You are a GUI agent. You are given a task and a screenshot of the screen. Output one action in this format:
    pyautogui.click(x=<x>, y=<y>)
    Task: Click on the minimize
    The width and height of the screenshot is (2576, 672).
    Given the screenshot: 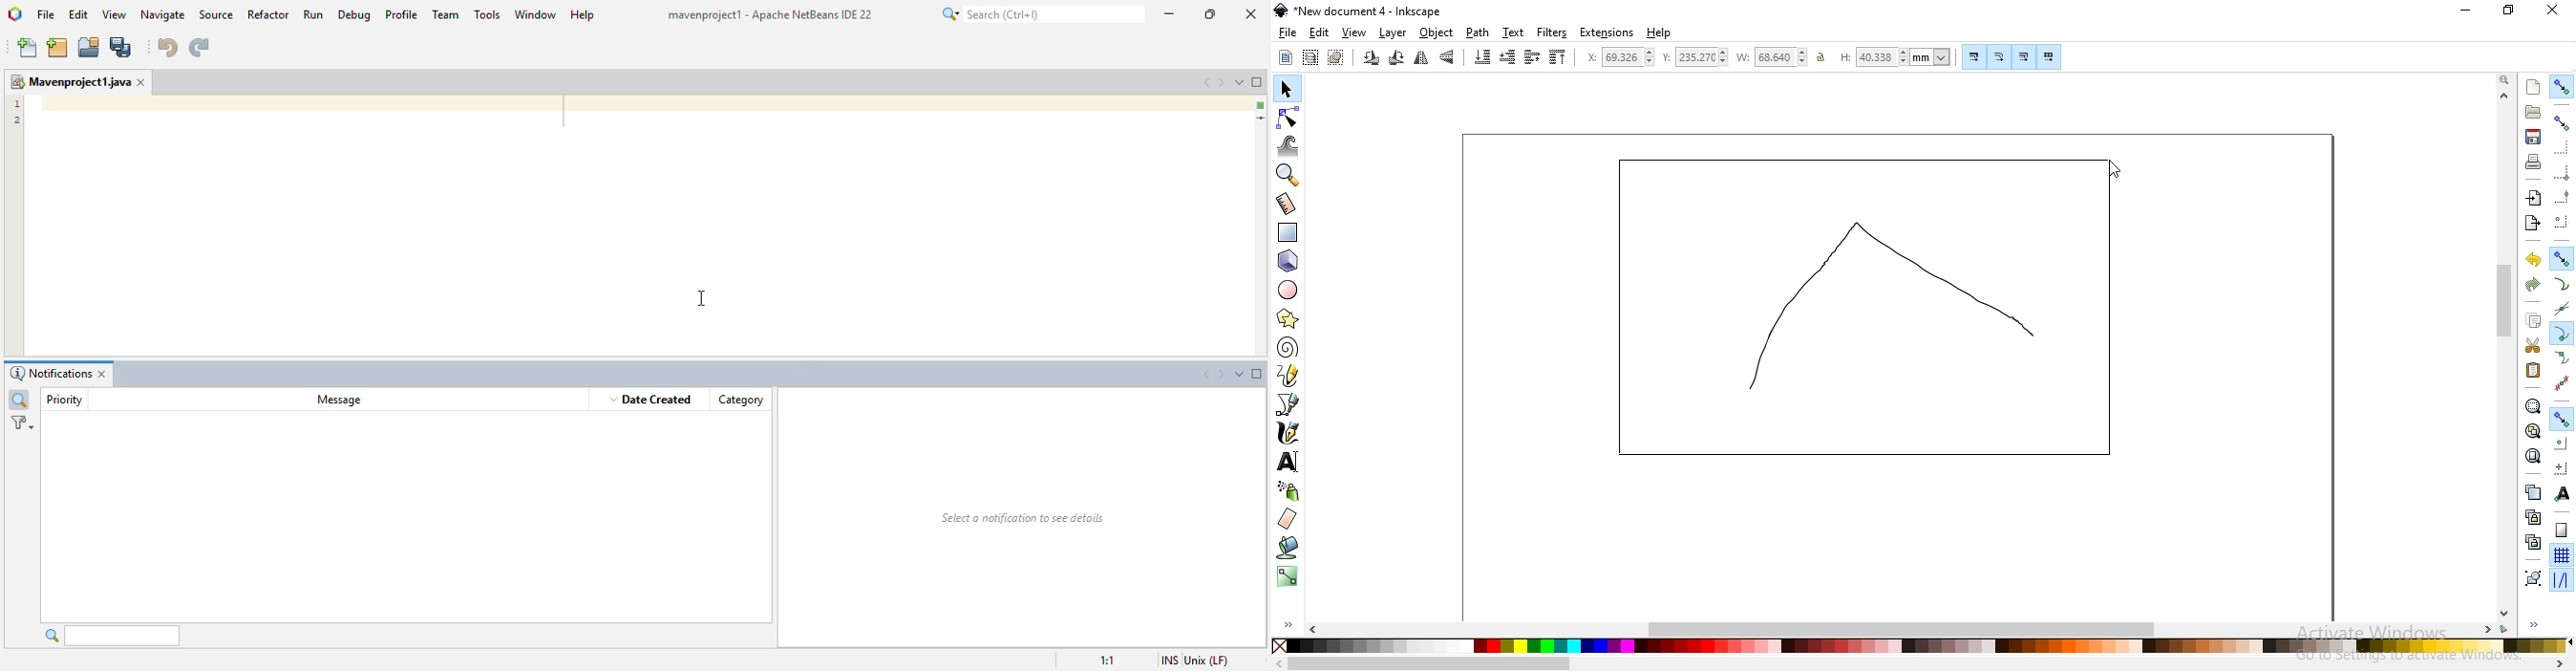 What is the action you would take?
    pyautogui.click(x=2467, y=9)
    